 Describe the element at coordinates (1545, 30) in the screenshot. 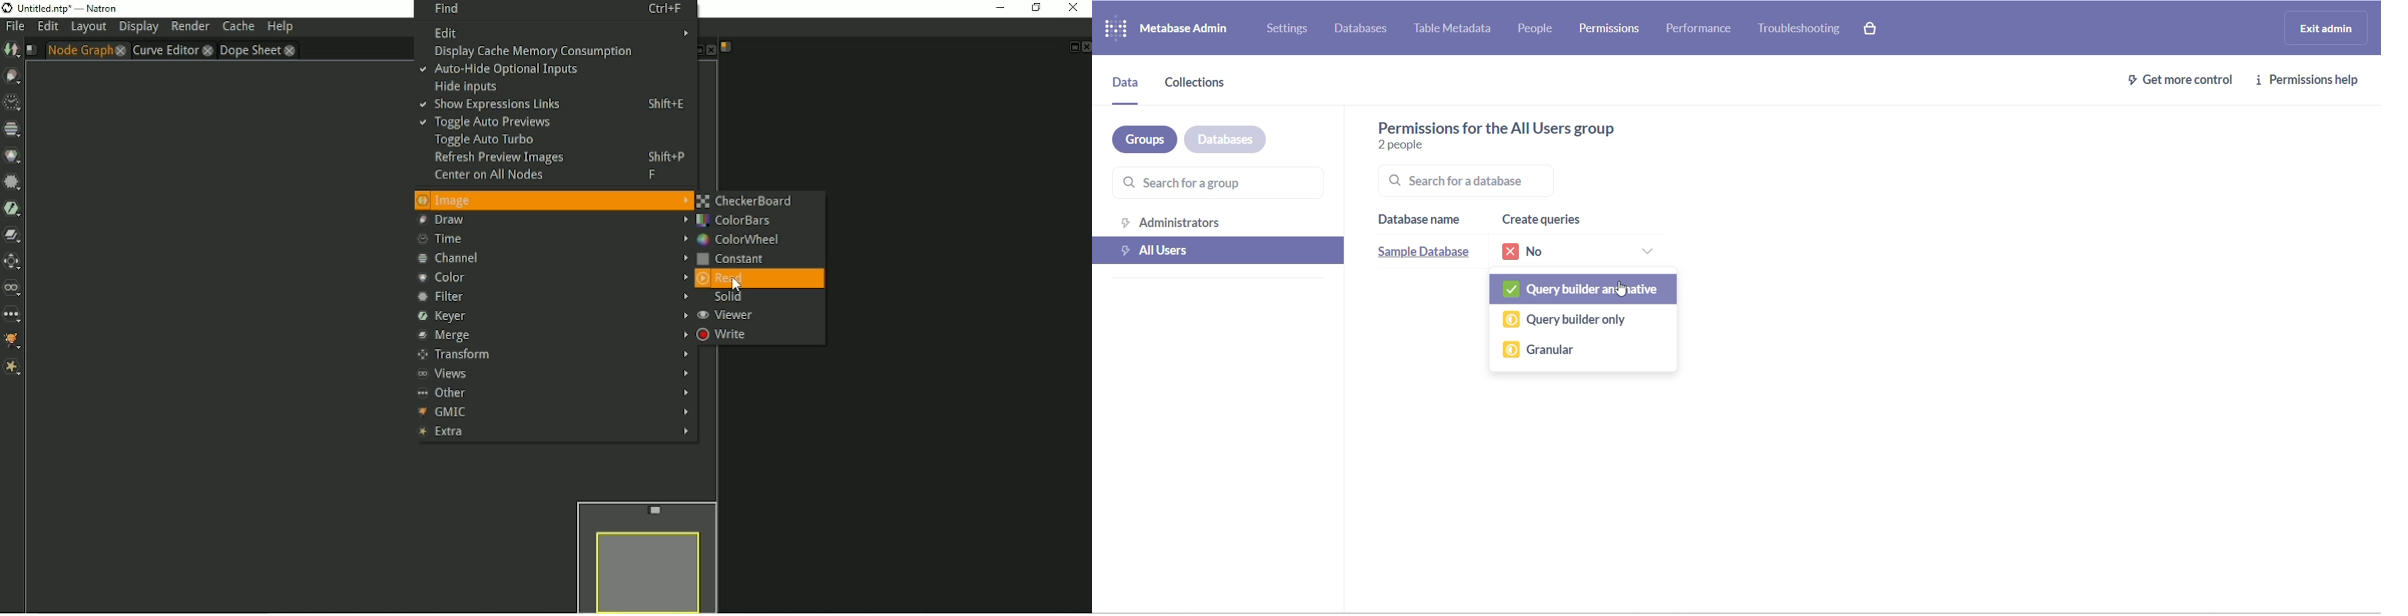

I see `people` at that location.